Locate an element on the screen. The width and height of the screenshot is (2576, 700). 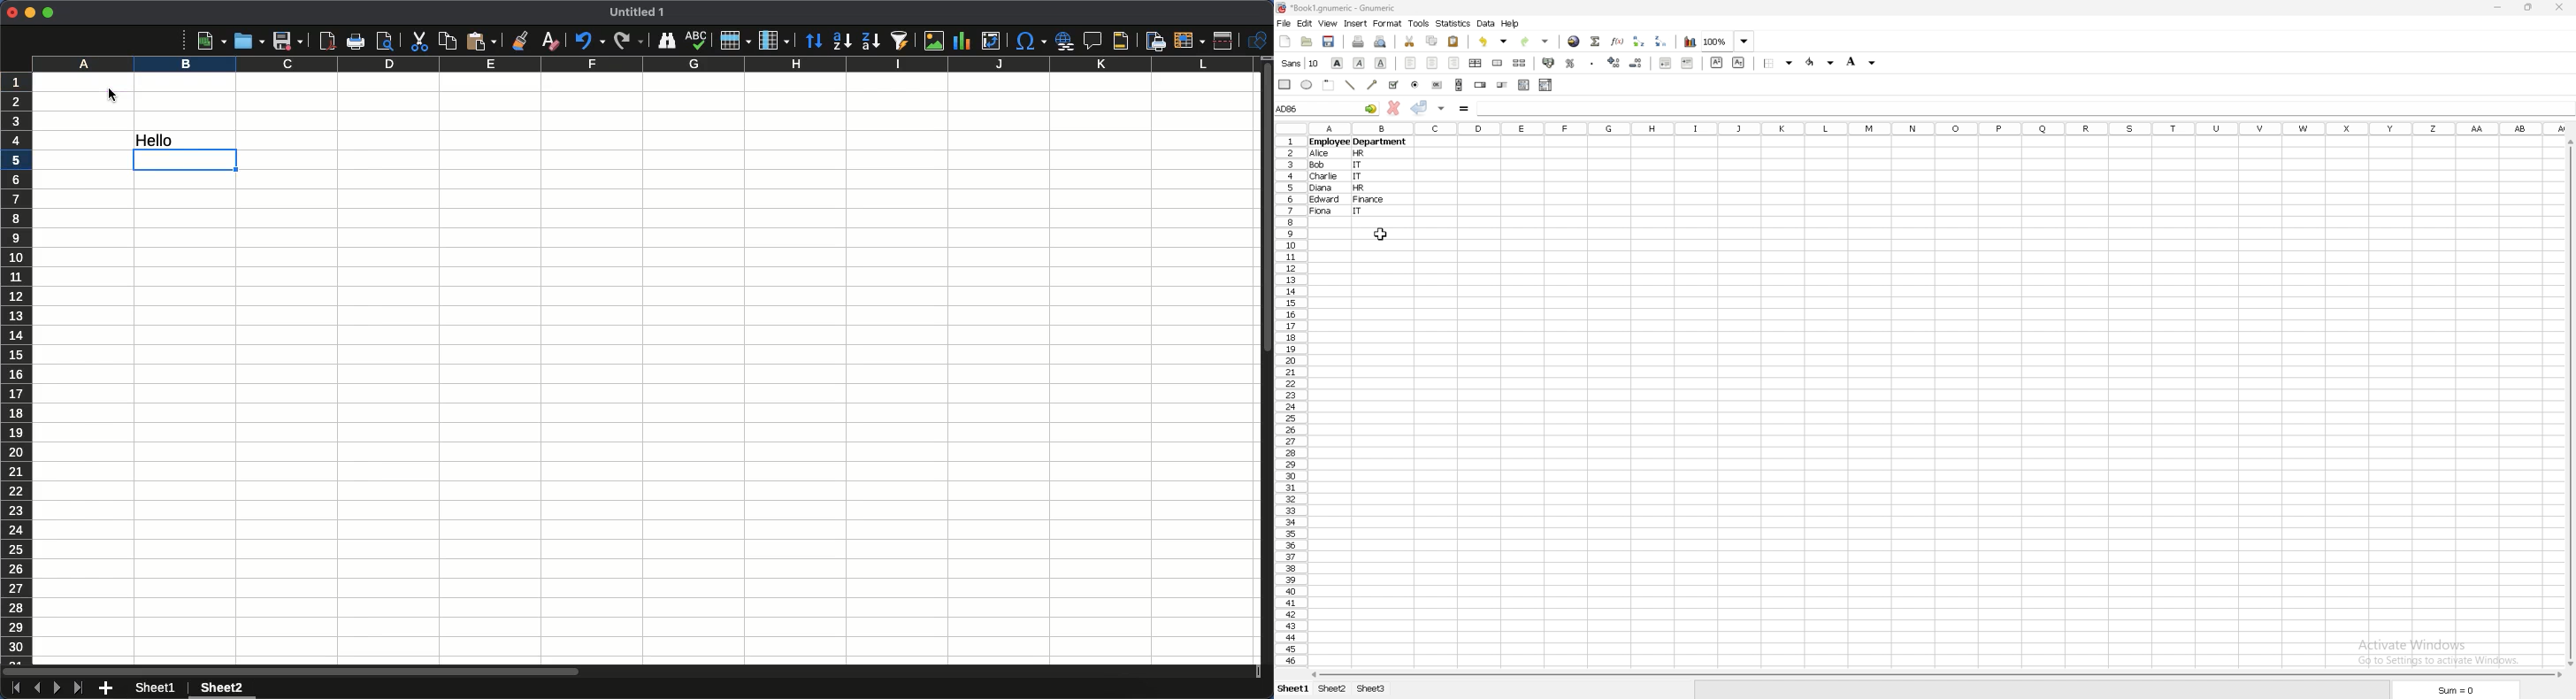
bold is located at coordinates (1337, 62).